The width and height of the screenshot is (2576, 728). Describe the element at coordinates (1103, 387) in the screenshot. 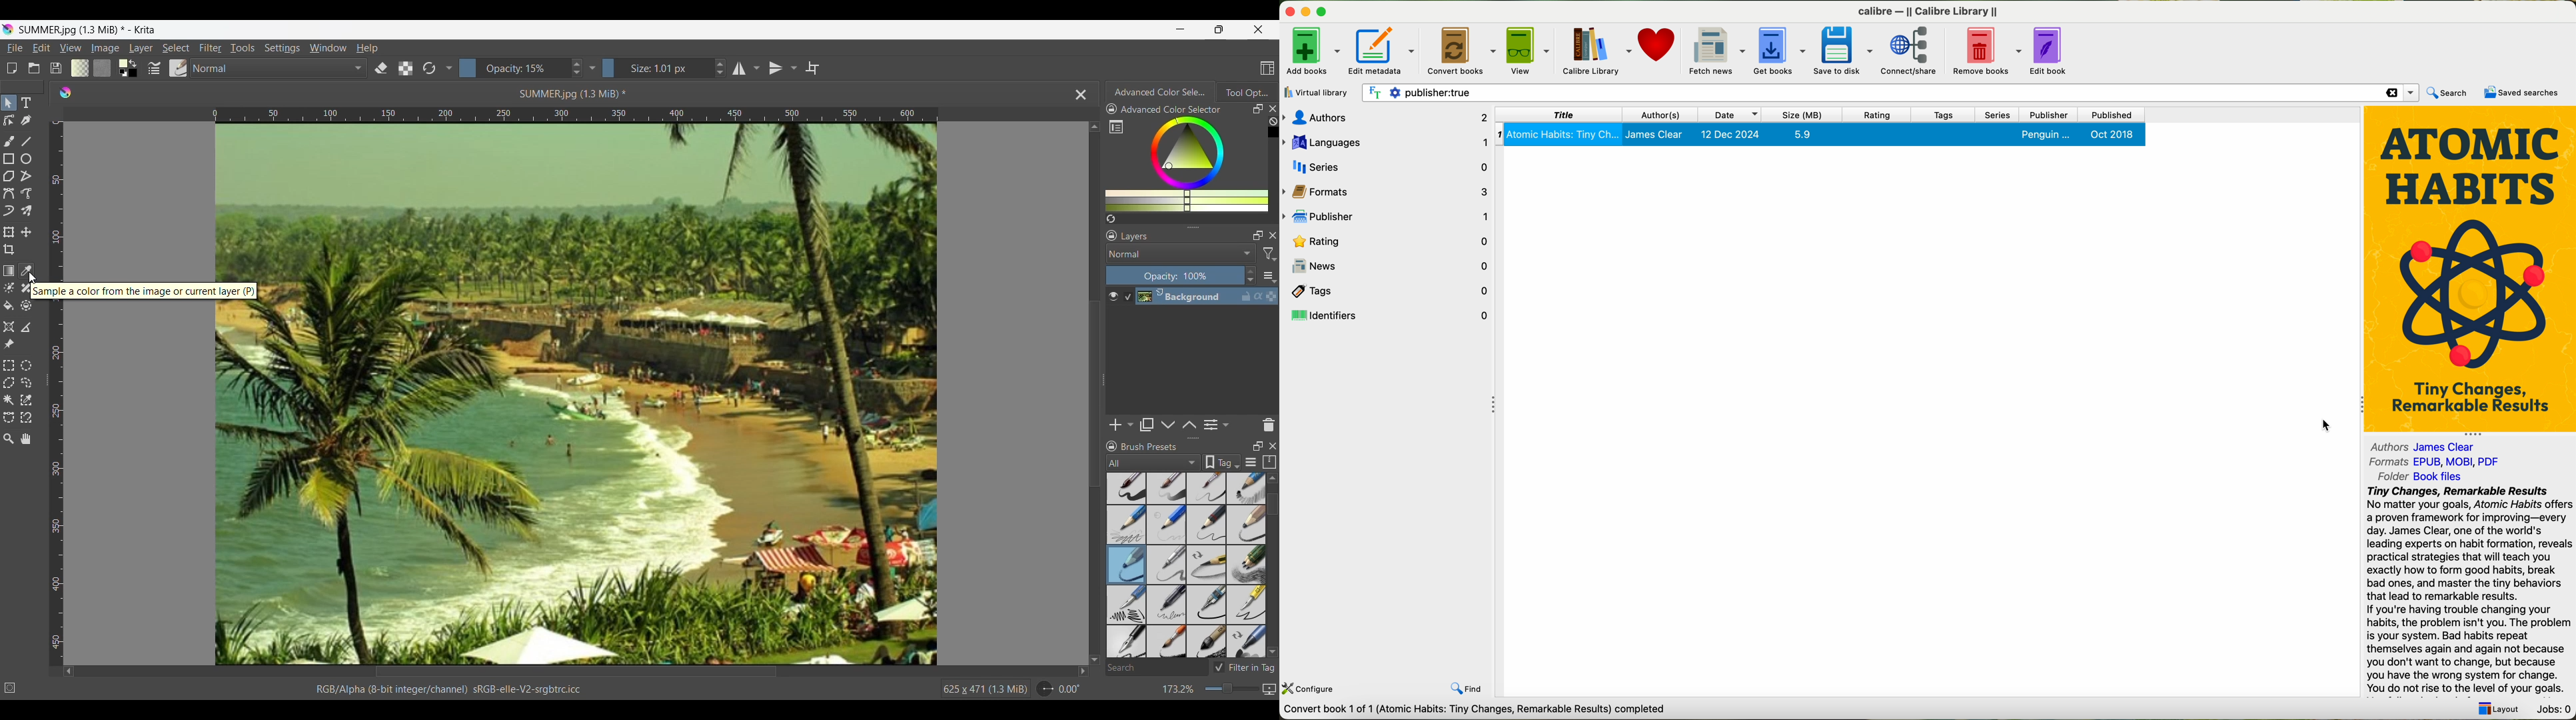

I see `Change width of panels attached to the line` at that location.